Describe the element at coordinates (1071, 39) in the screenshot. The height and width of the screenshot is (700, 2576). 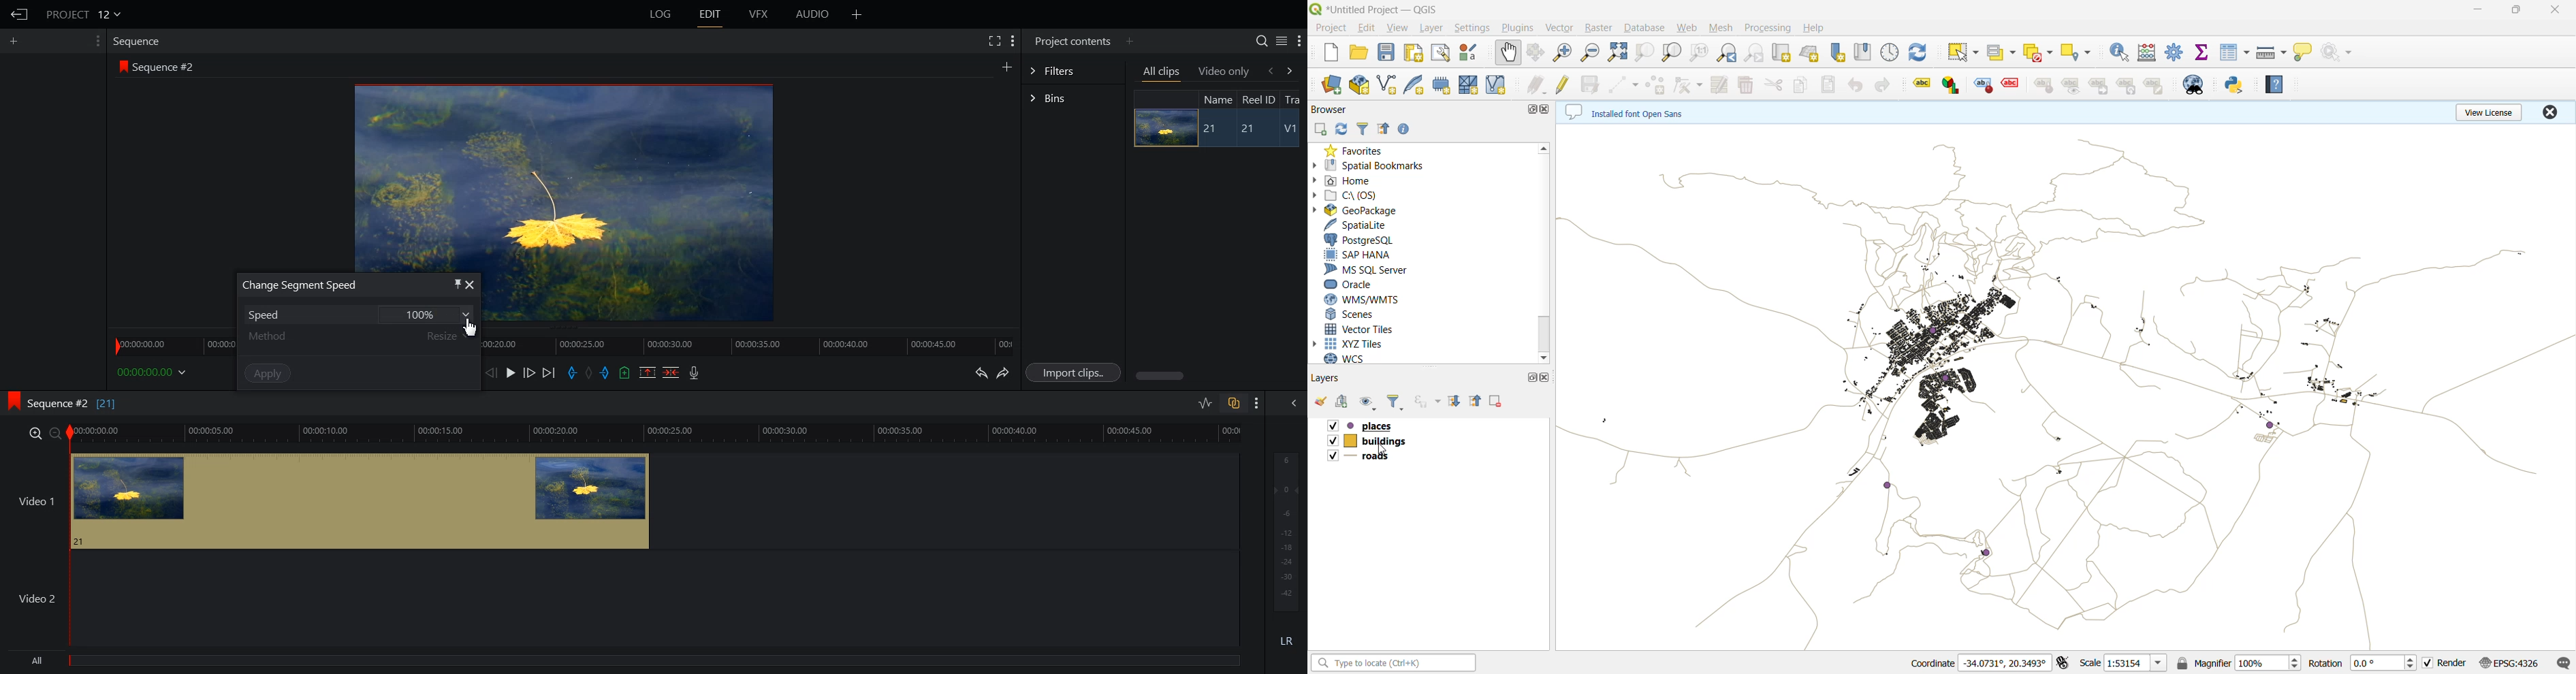
I see `Project contents` at that location.